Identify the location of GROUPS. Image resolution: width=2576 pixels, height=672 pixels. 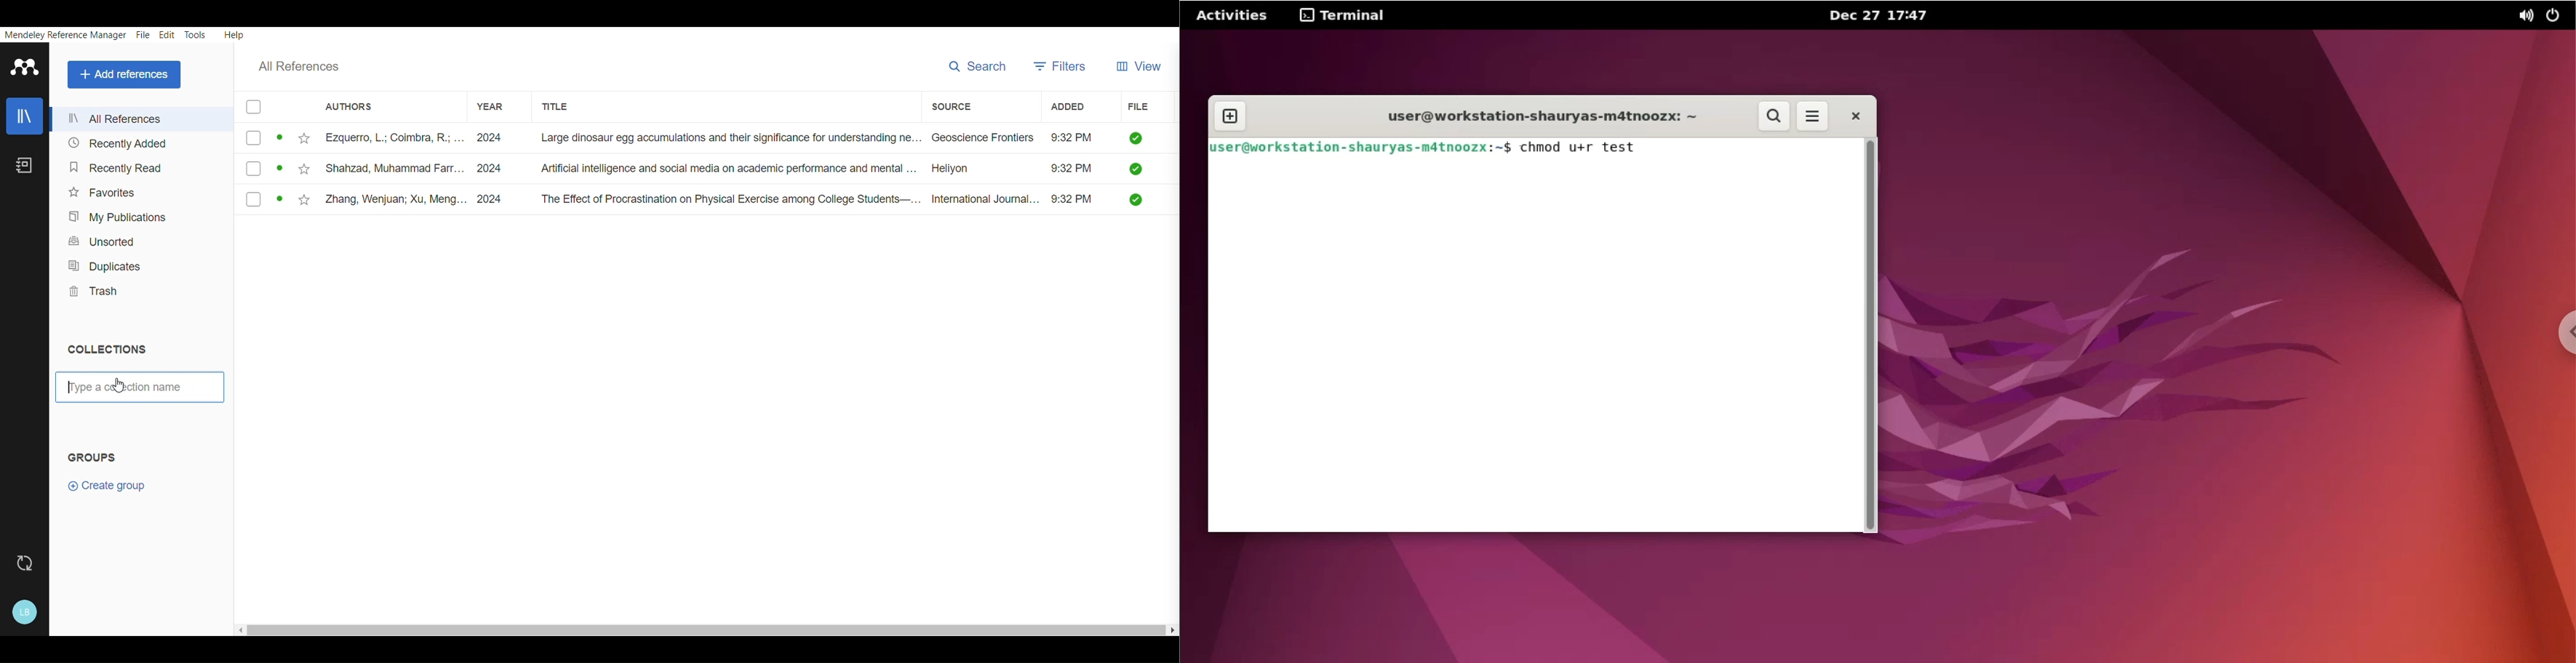
(96, 456).